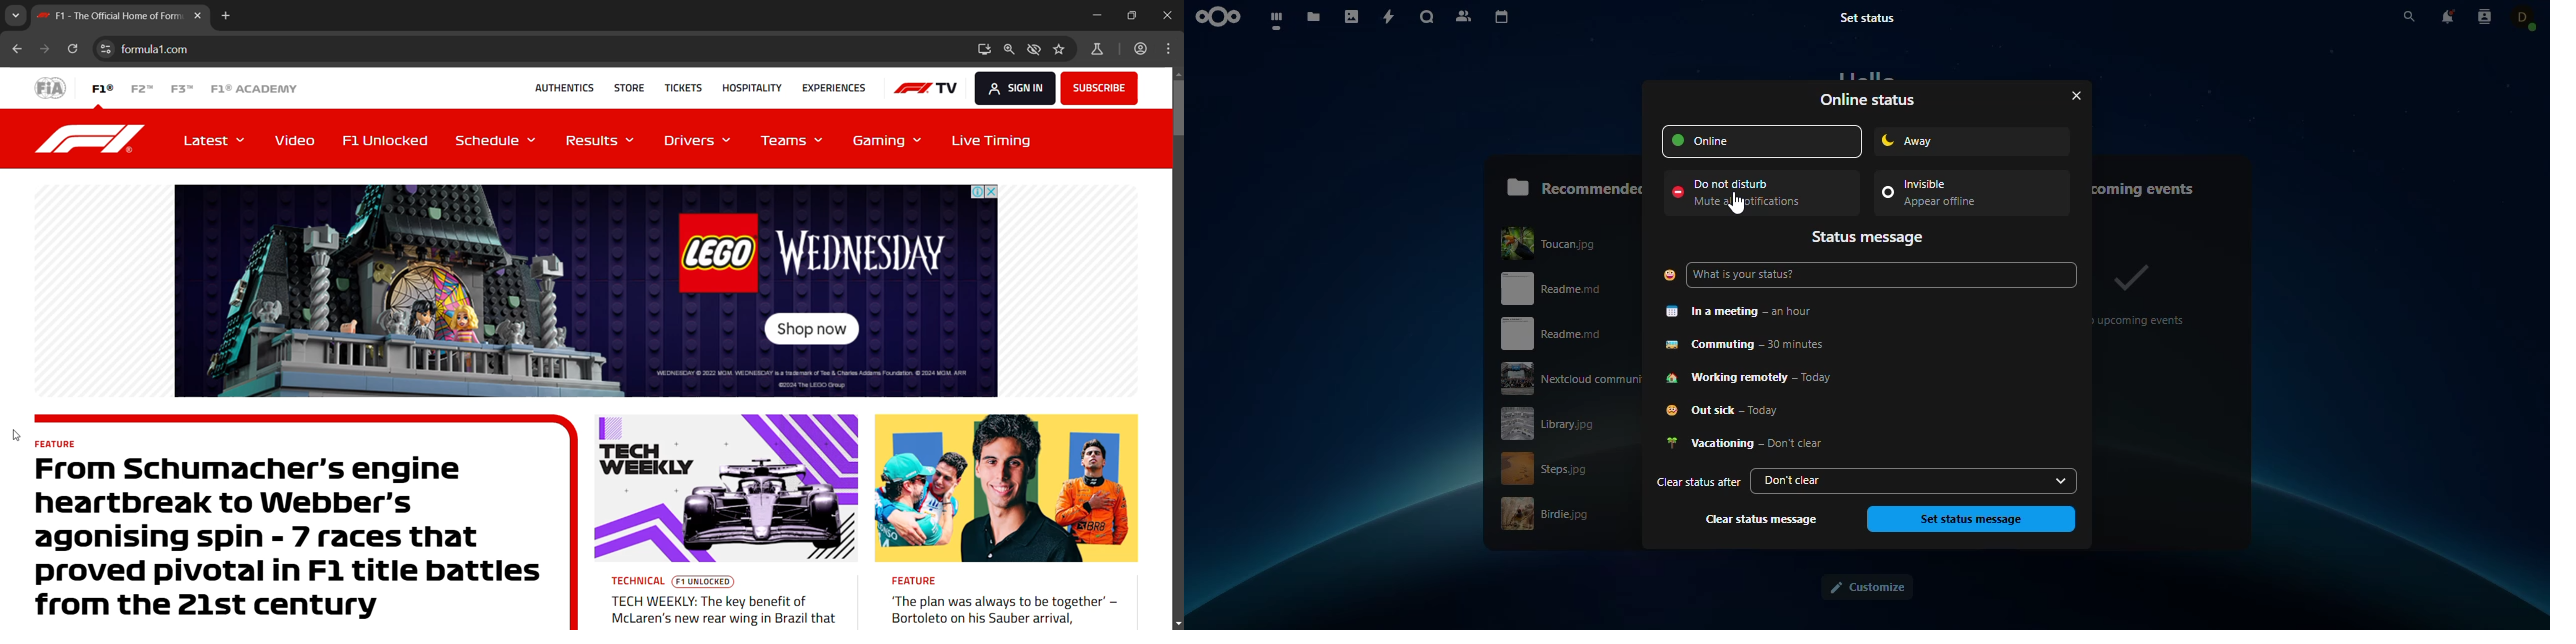  Describe the element at coordinates (1569, 378) in the screenshot. I see `nextcloud community` at that location.